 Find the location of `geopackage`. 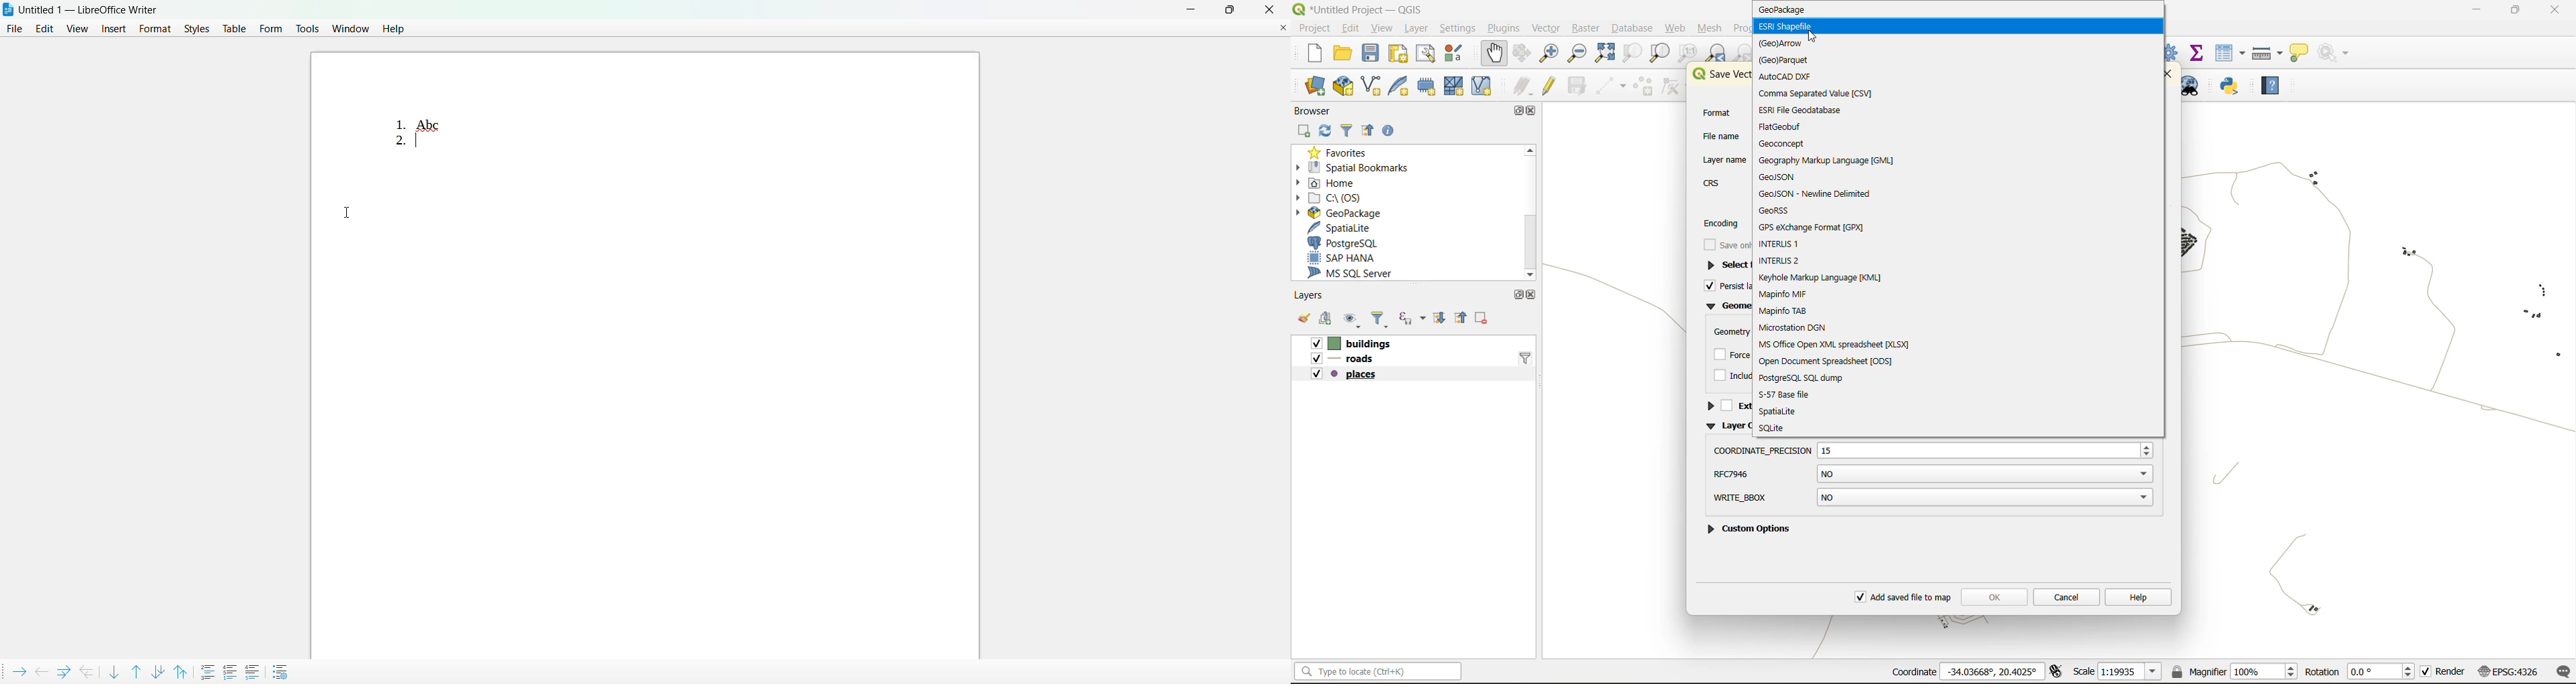

geopackage is located at coordinates (1348, 214).